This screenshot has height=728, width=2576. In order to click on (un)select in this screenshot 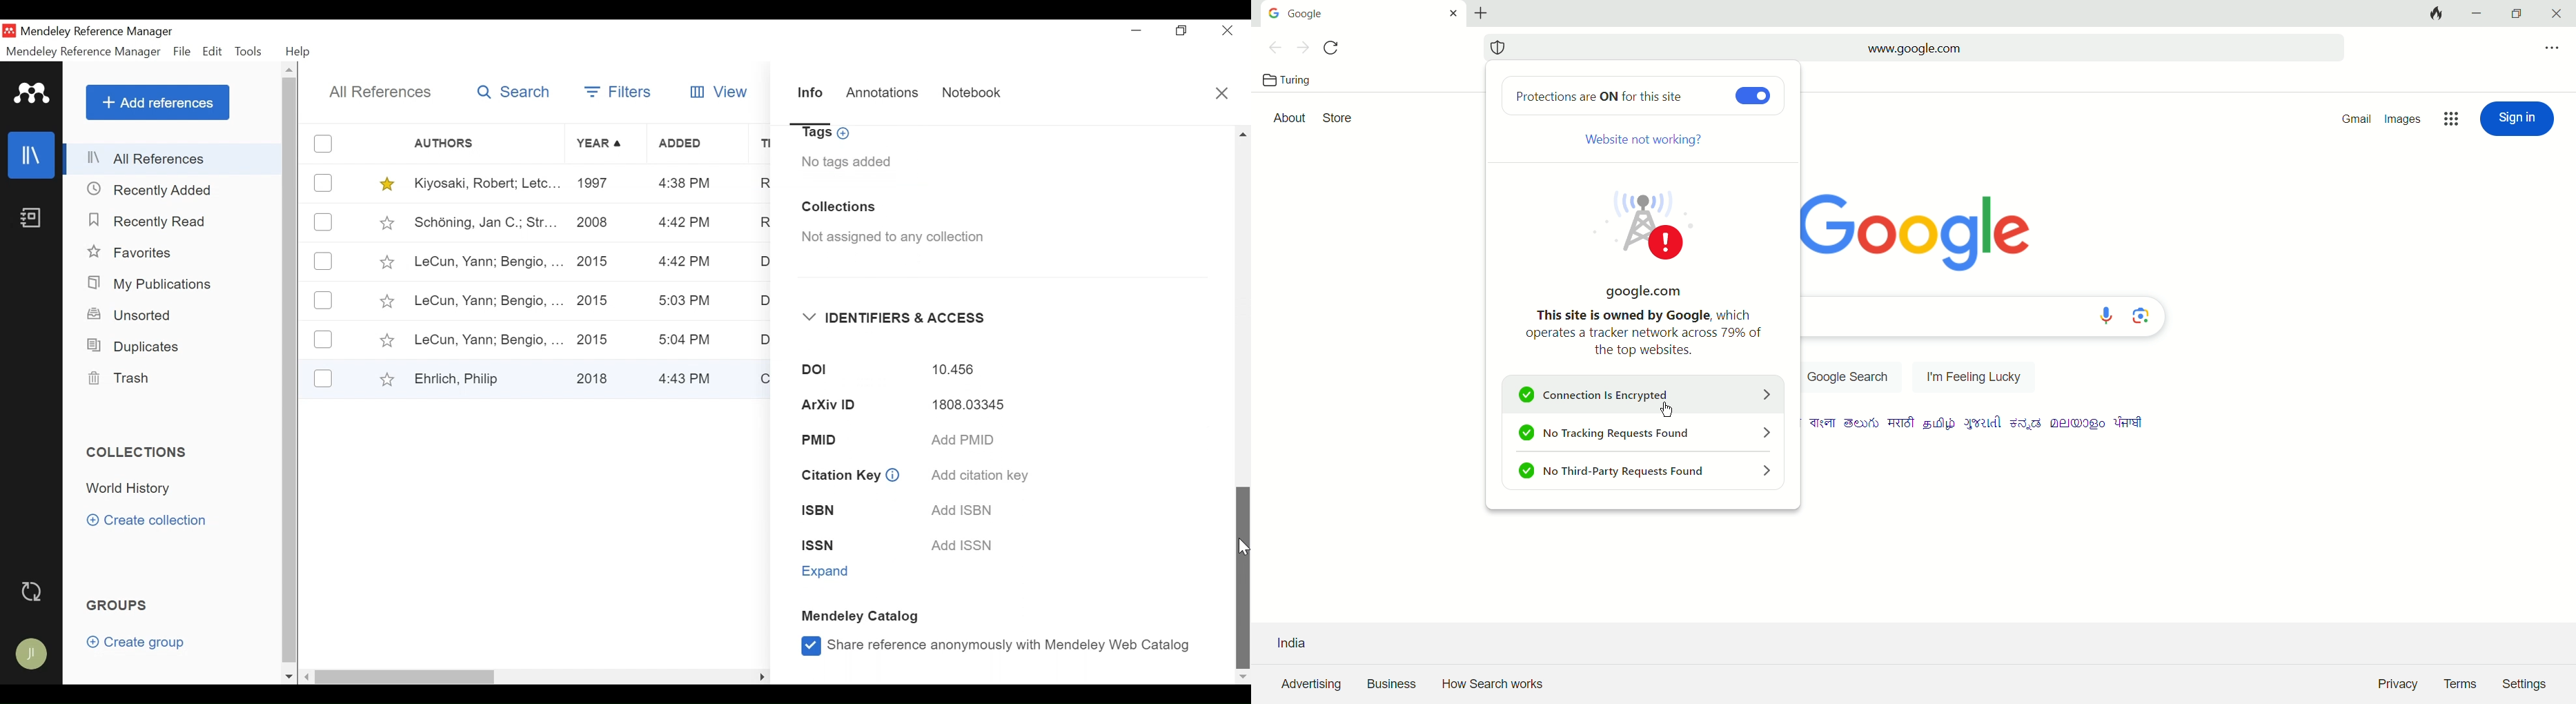, I will do `click(323, 340)`.